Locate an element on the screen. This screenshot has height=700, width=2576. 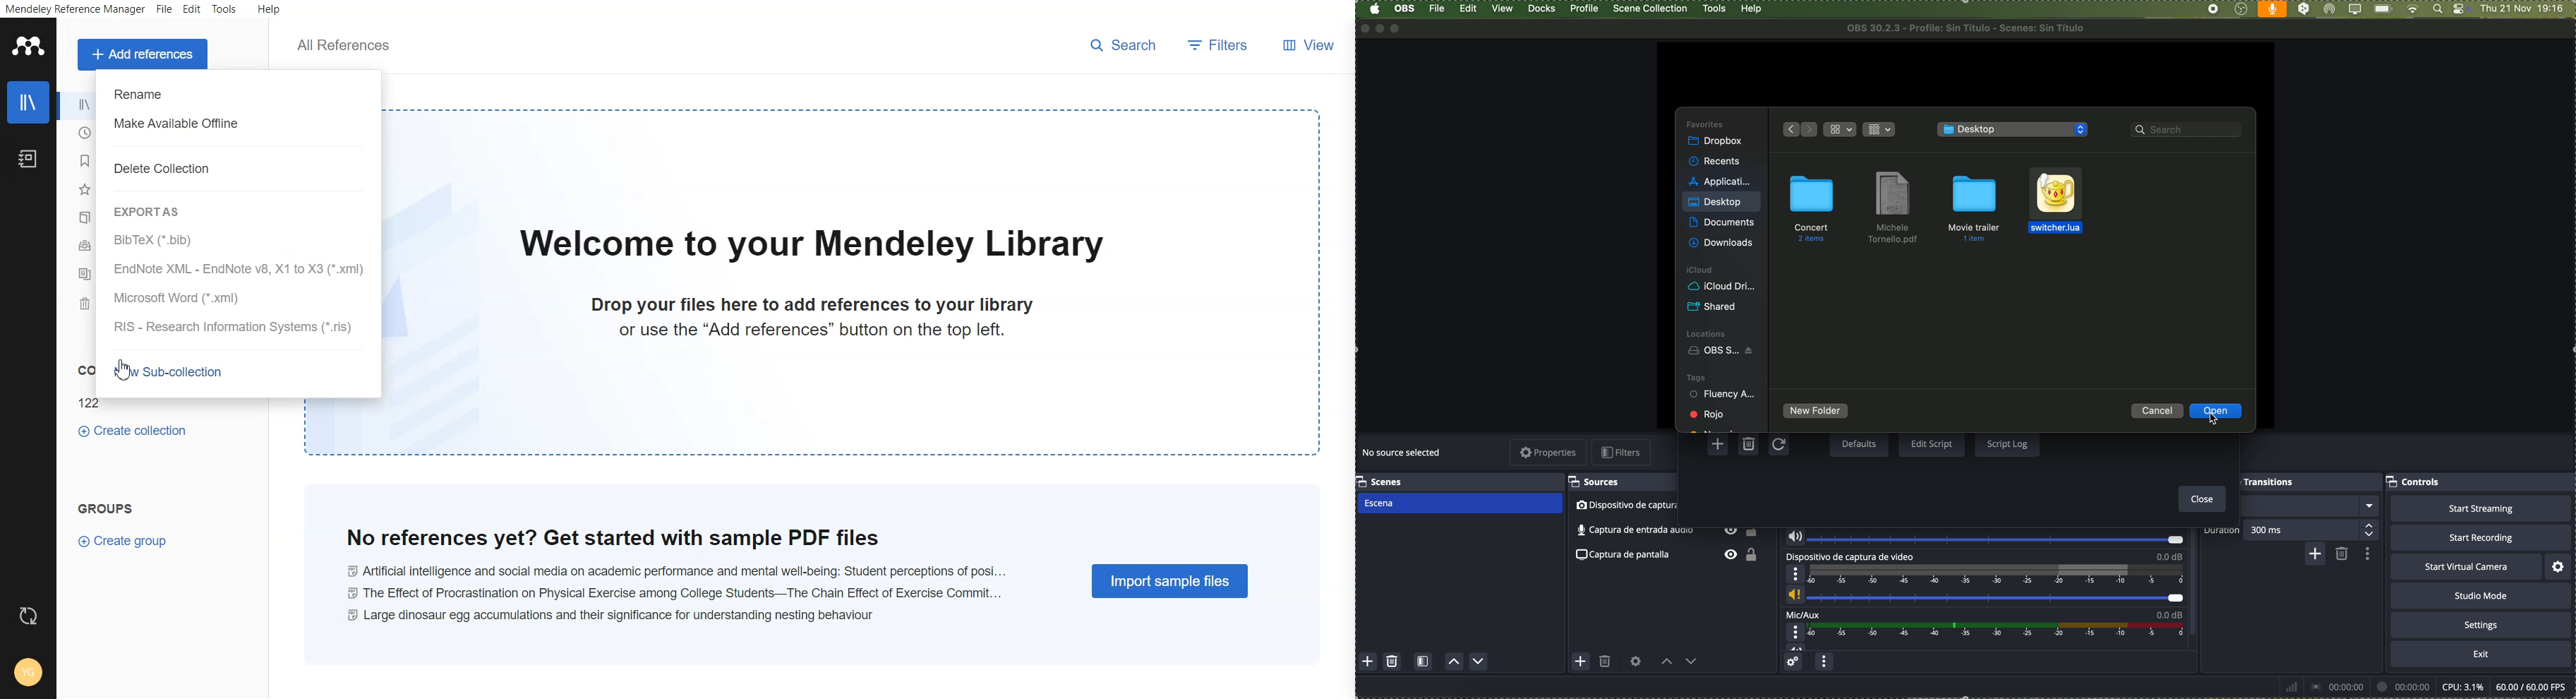
Logo is located at coordinates (28, 45).